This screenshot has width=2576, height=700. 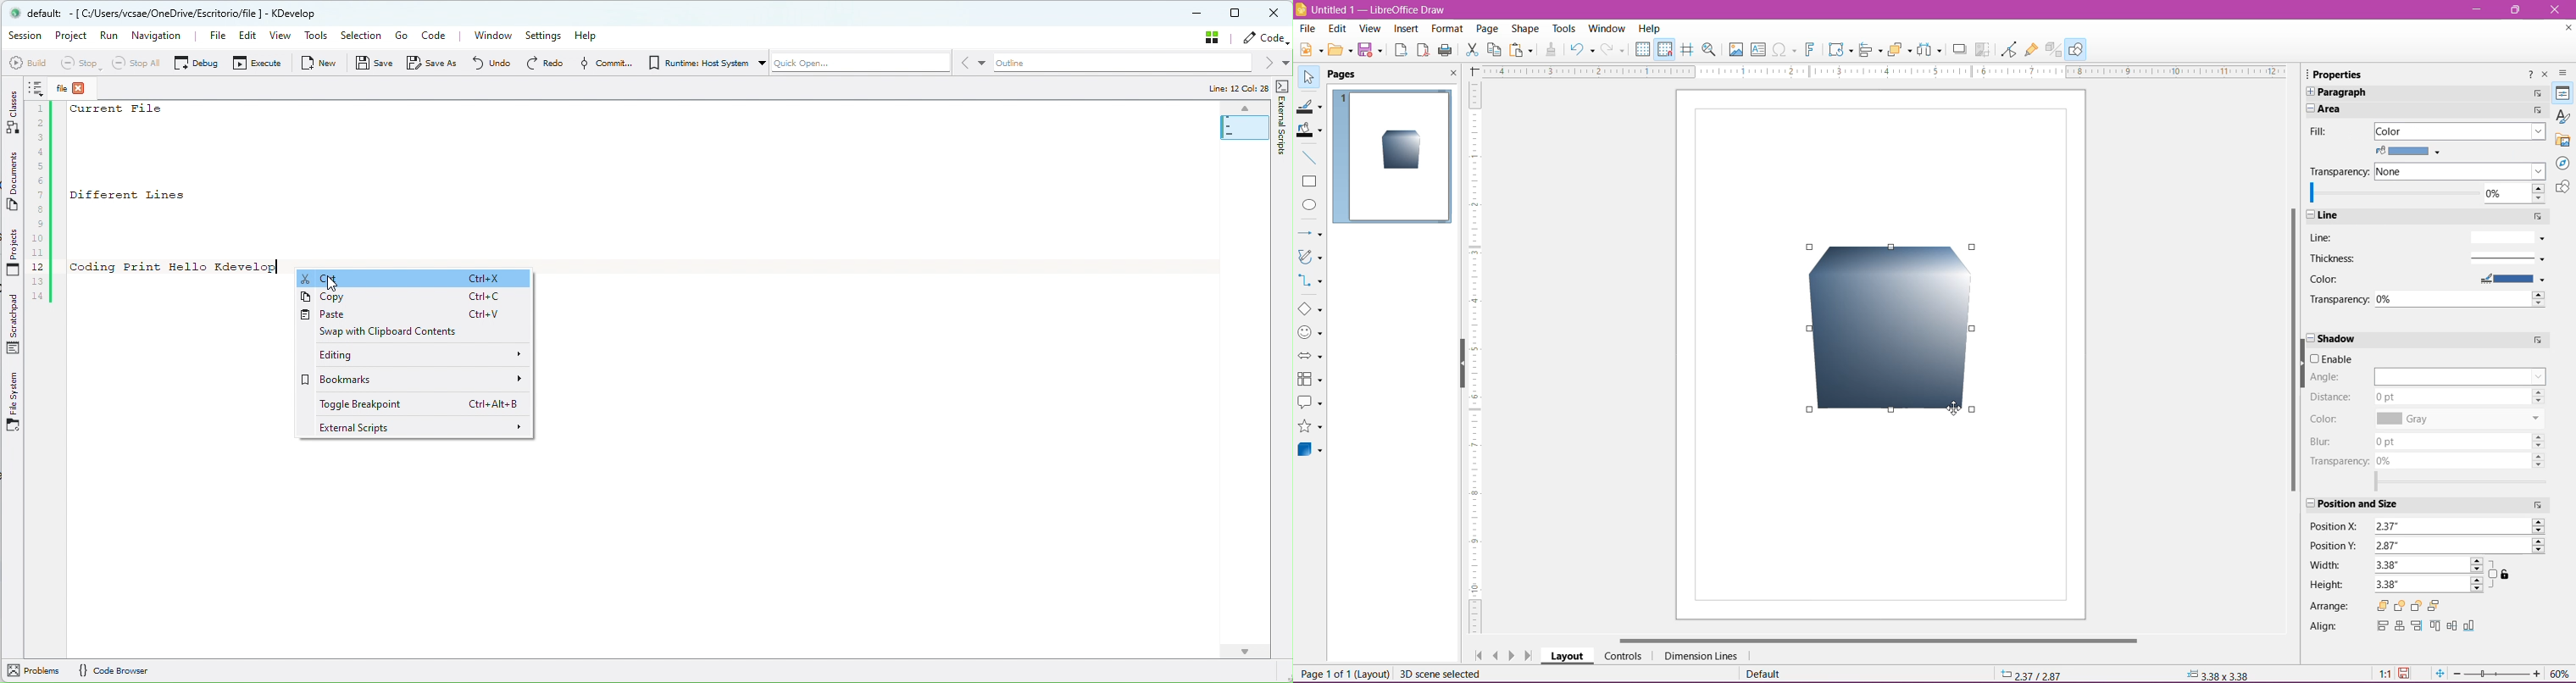 What do you see at coordinates (2428, 585) in the screenshot?
I see `Enter a height for selected object` at bounding box center [2428, 585].